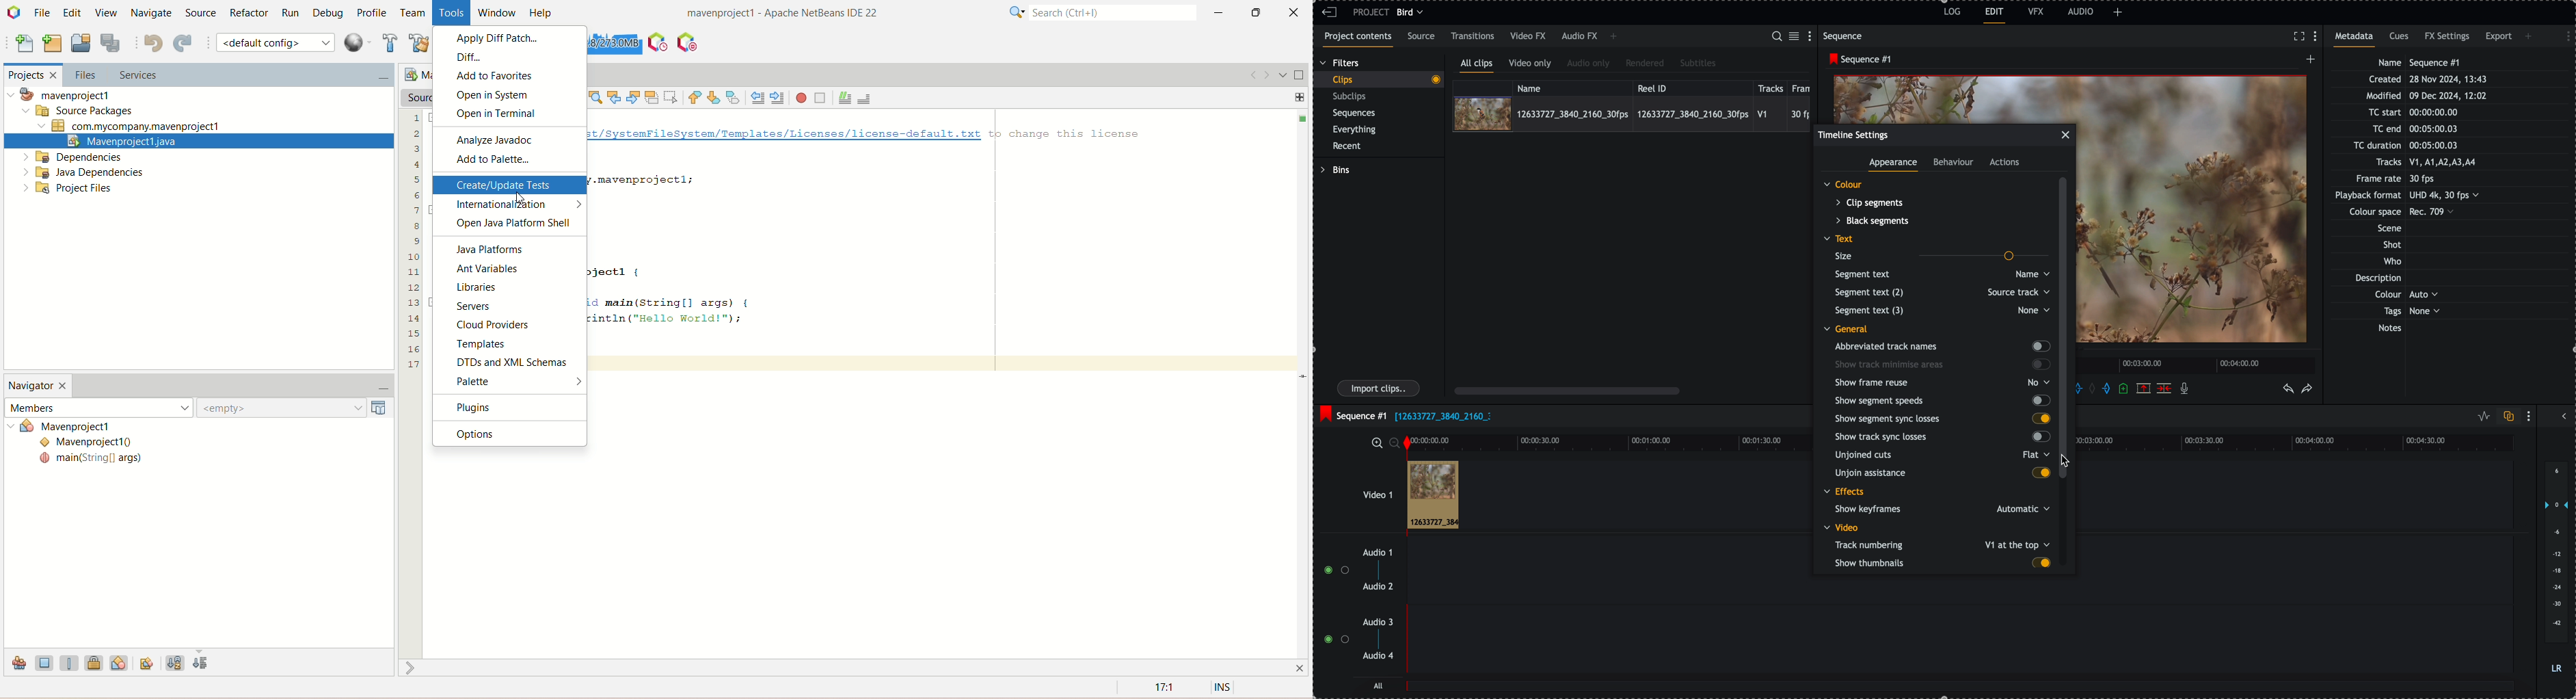 This screenshot has height=700, width=2576. I want to click on general, so click(1844, 329).